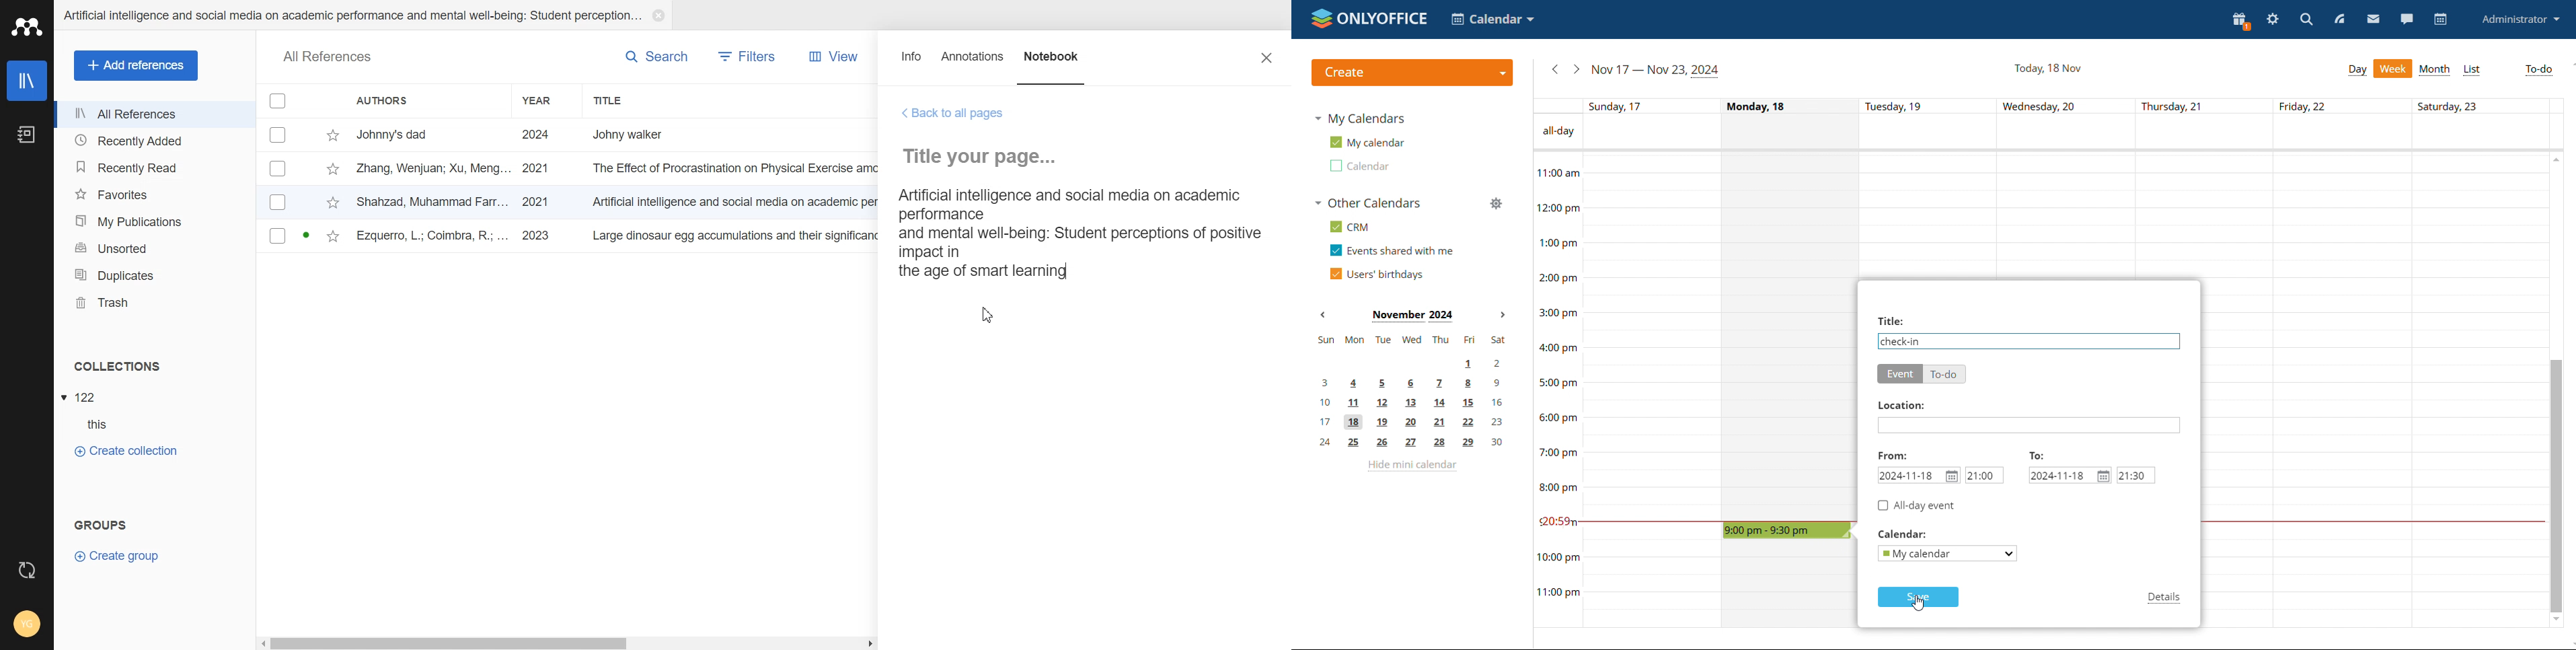  Describe the element at coordinates (1412, 316) in the screenshot. I see `Month on display` at that location.